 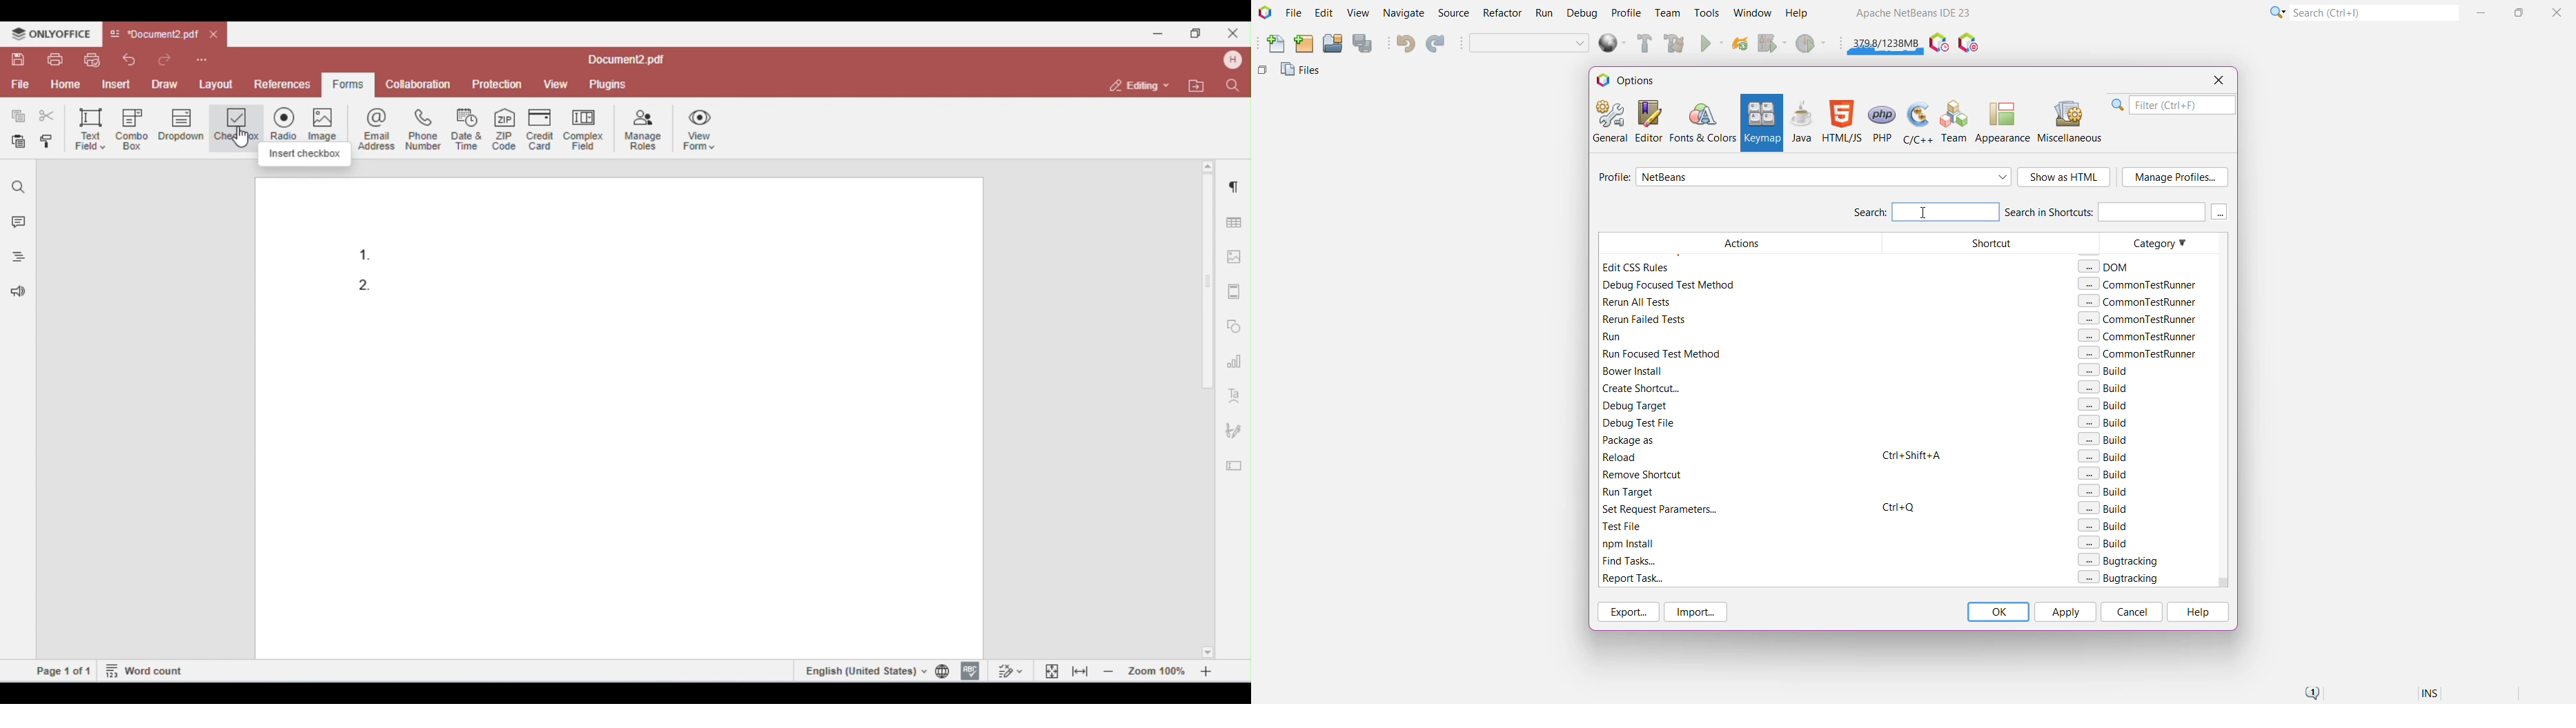 What do you see at coordinates (2373, 12) in the screenshot?
I see `Search` at bounding box center [2373, 12].